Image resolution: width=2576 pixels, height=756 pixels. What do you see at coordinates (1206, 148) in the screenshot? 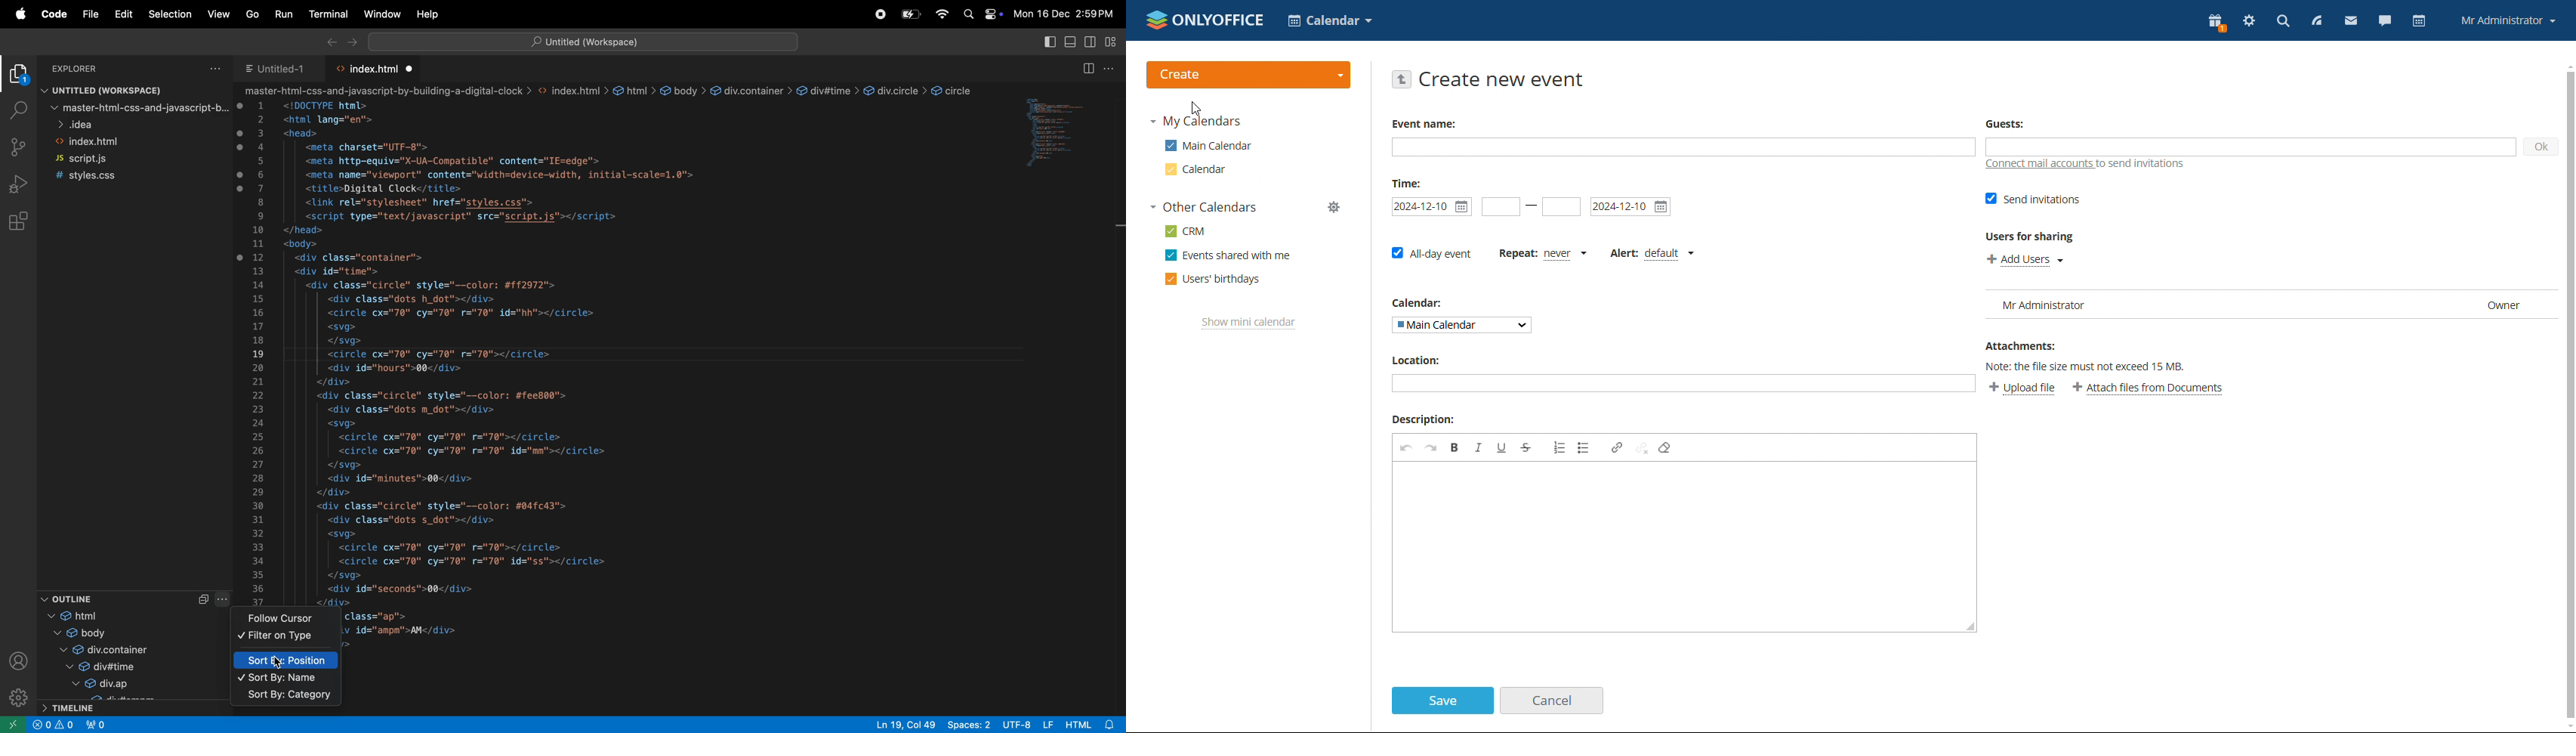
I see `main calender` at bounding box center [1206, 148].